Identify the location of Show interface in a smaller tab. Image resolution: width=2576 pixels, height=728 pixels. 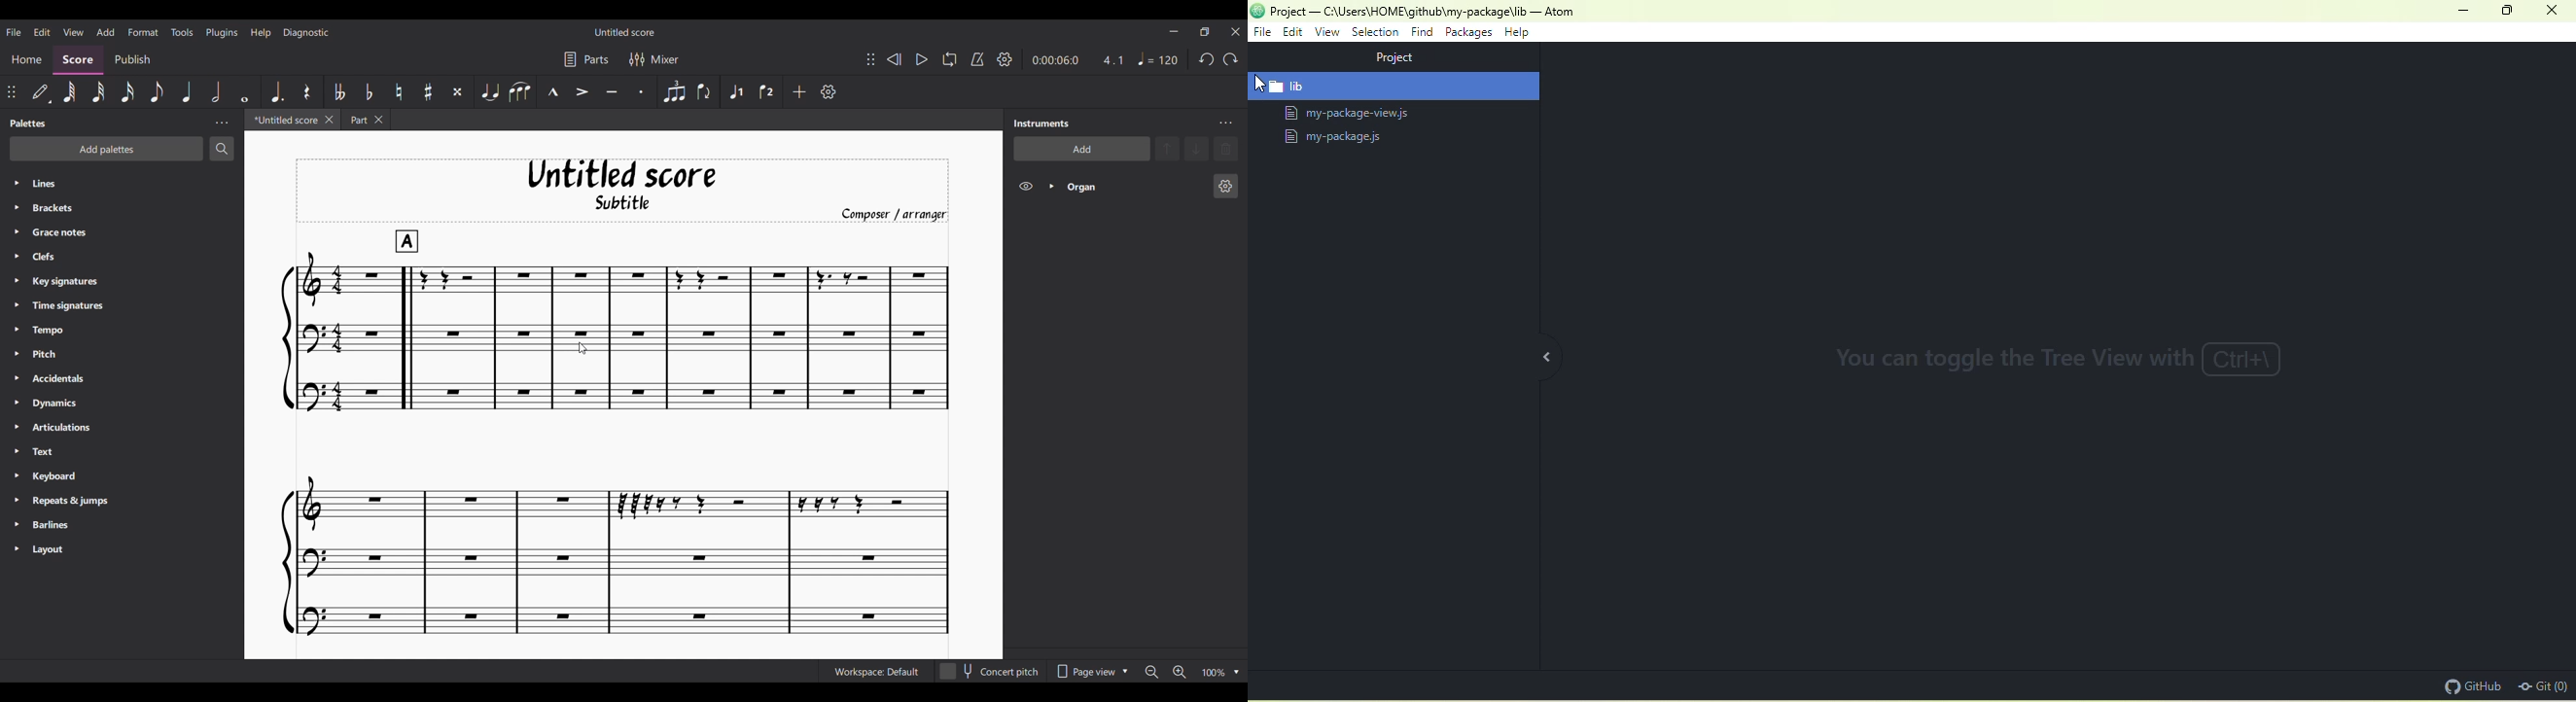
(1205, 32).